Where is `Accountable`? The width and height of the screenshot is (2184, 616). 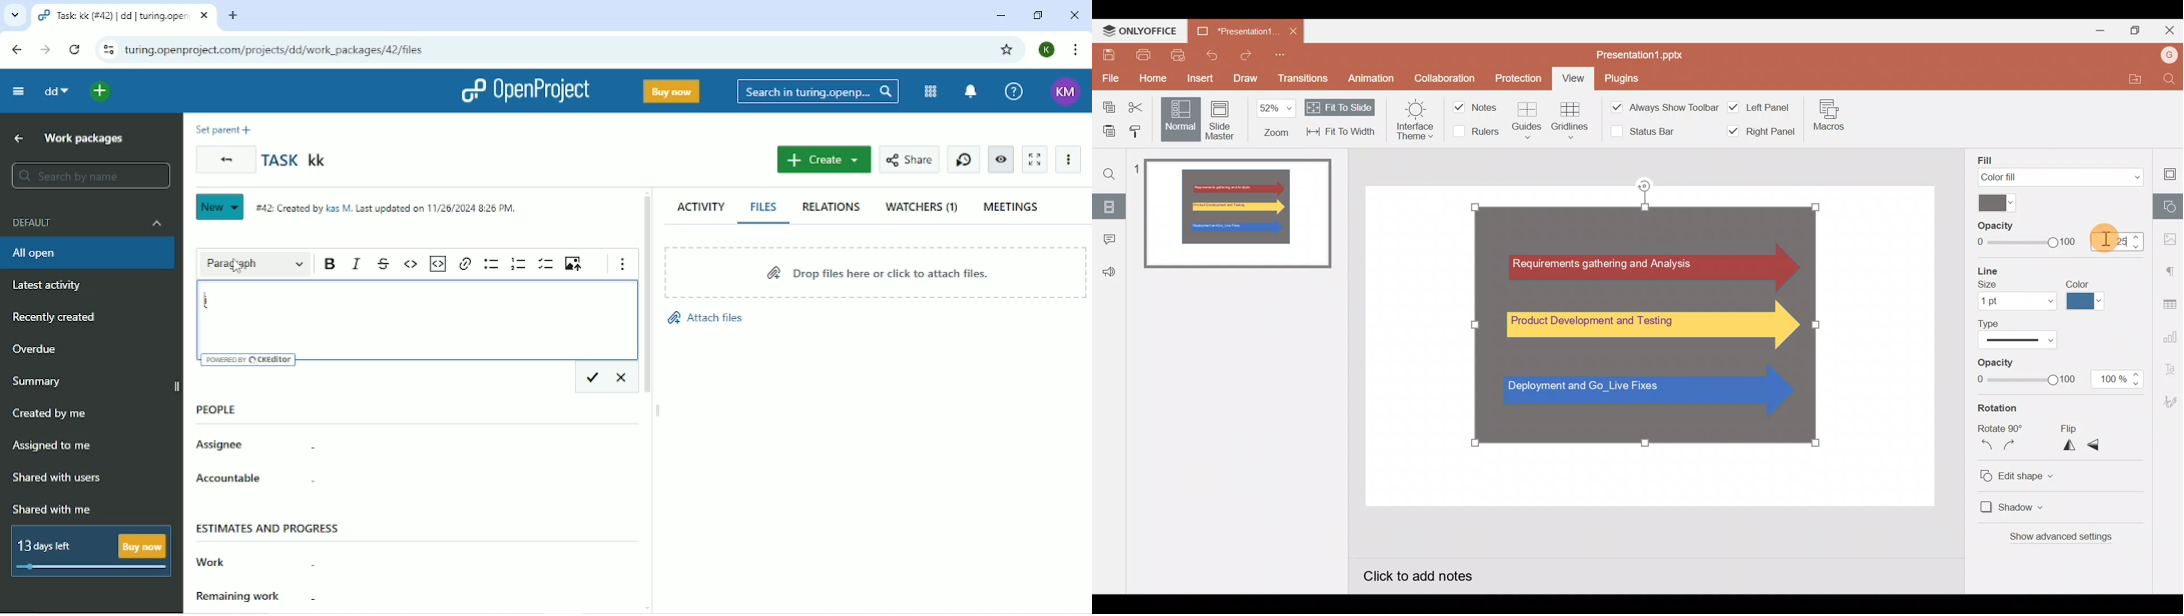
Accountable is located at coordinates (250, 480).